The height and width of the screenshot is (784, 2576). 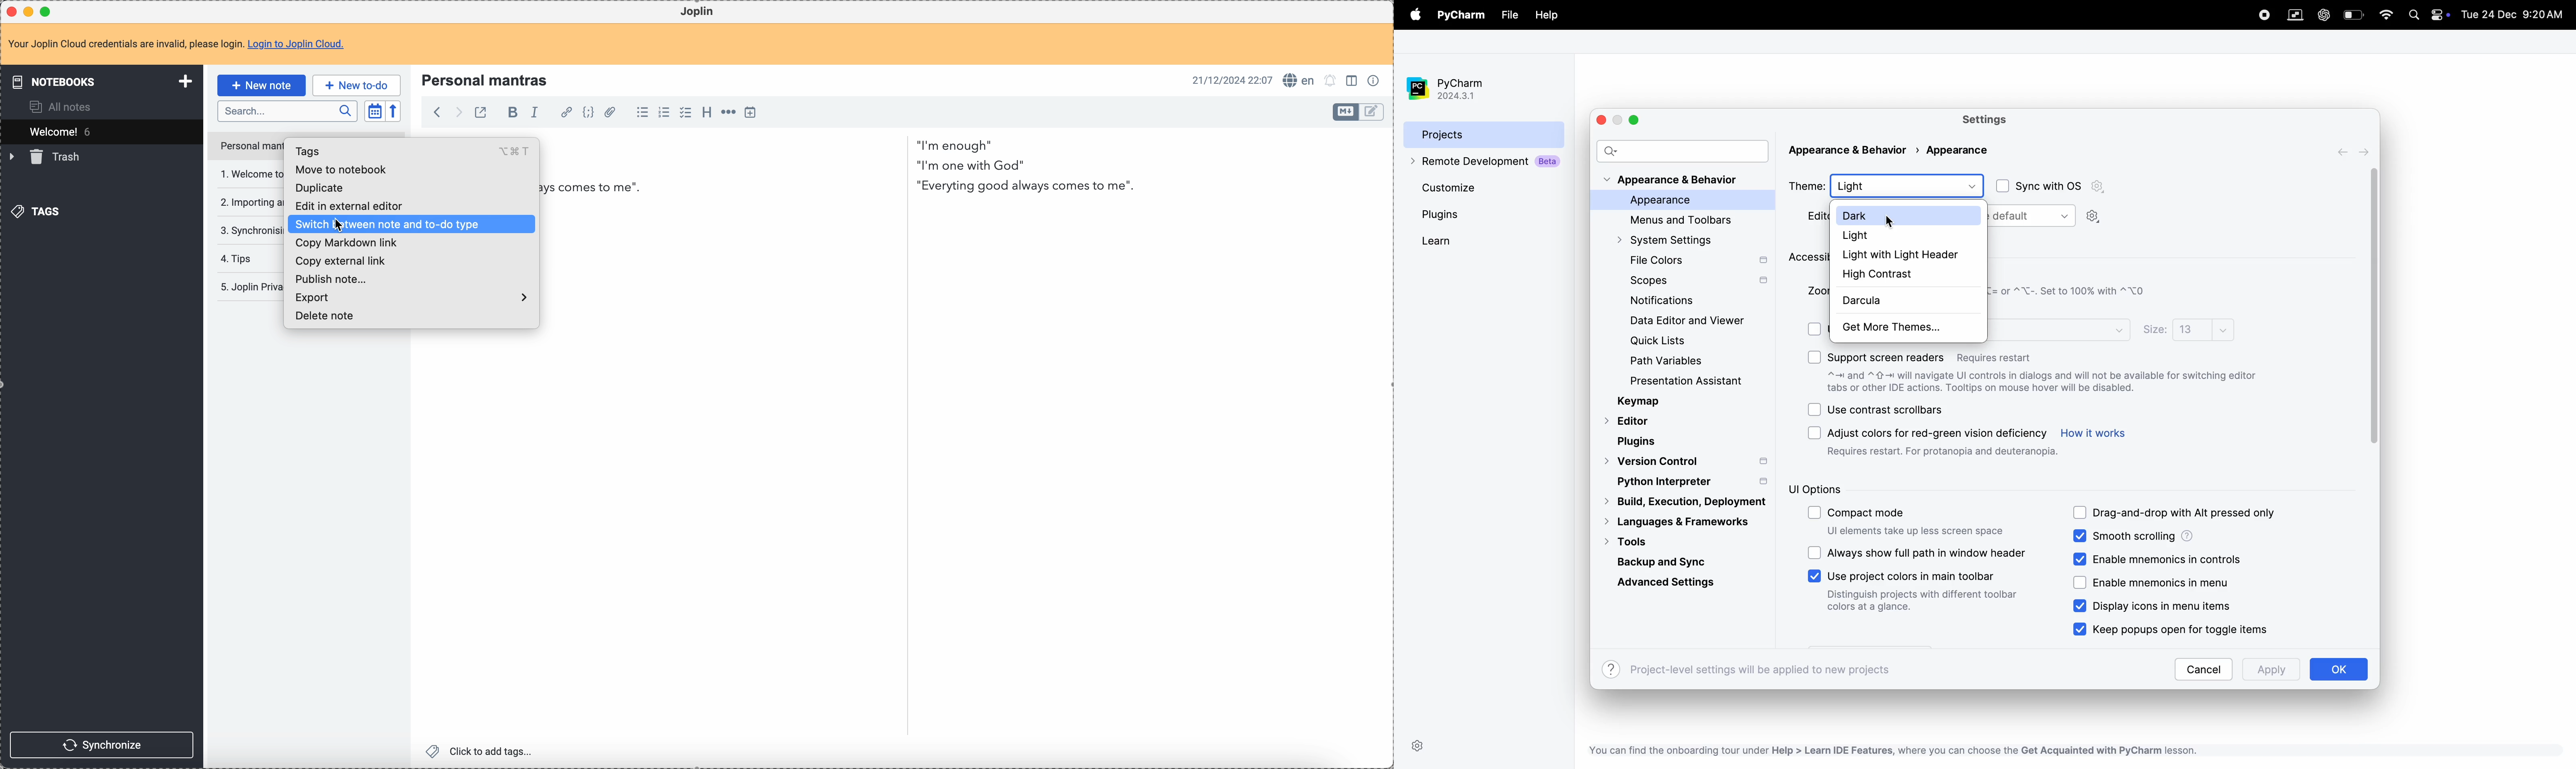 What do you see at coordinates (250, 287) in the screenshot?
I see `Joplin privacy policy` at bounding box center [250, 287].